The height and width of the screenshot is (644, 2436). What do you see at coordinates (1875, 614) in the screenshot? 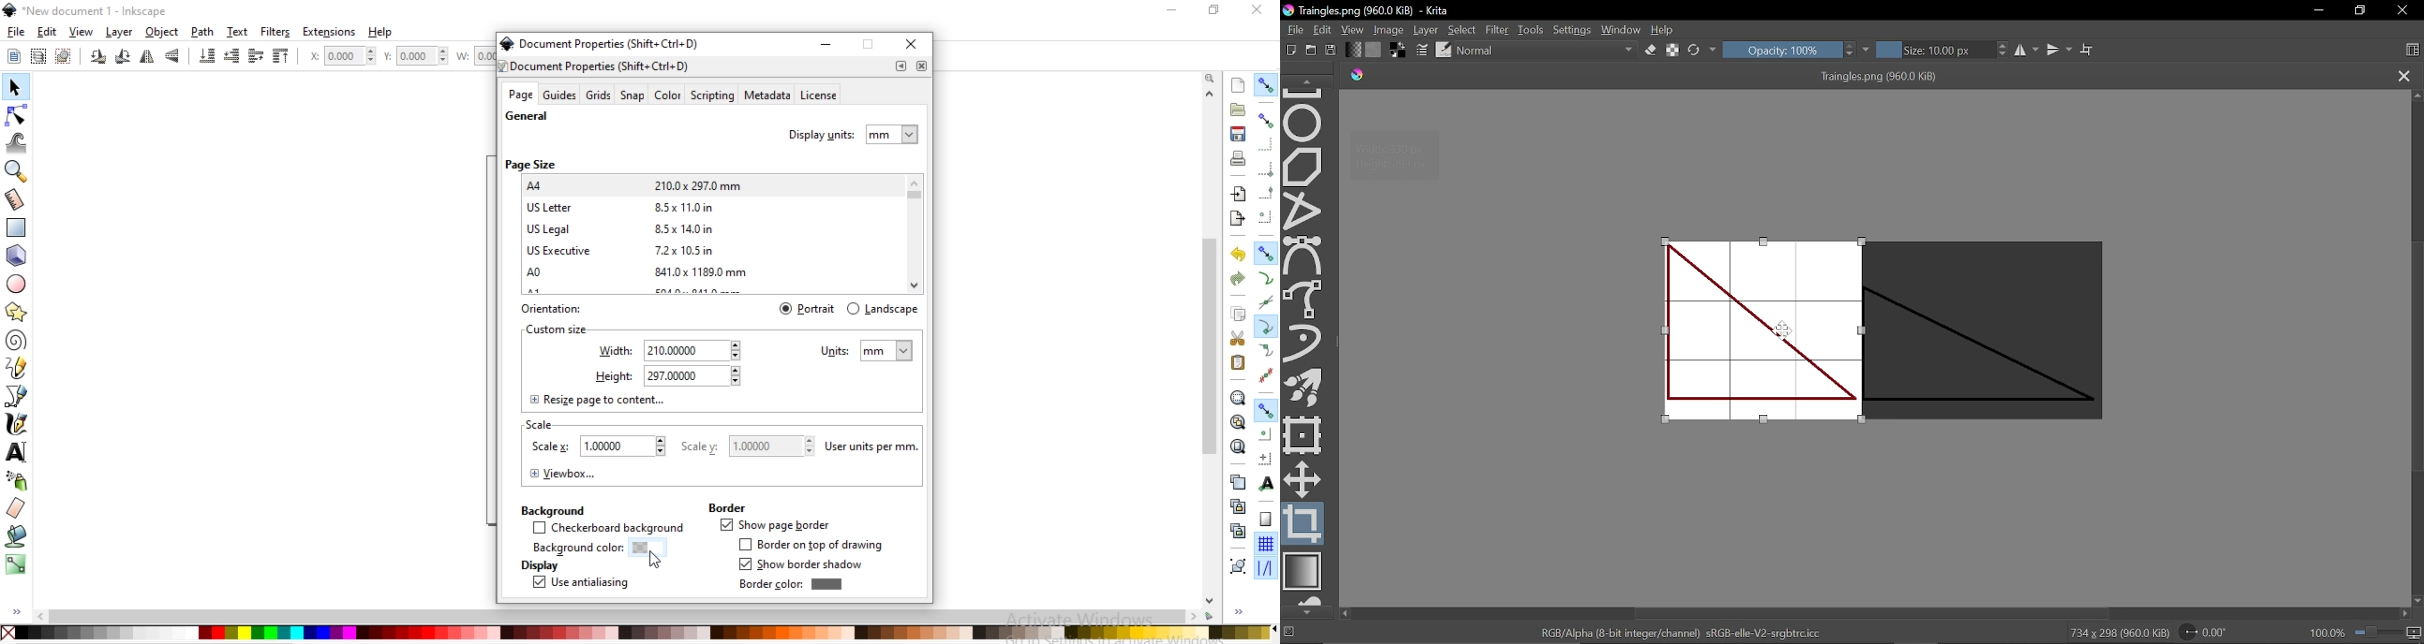
I see `Vertical scrollbar` at bounding box center [1875, 614].